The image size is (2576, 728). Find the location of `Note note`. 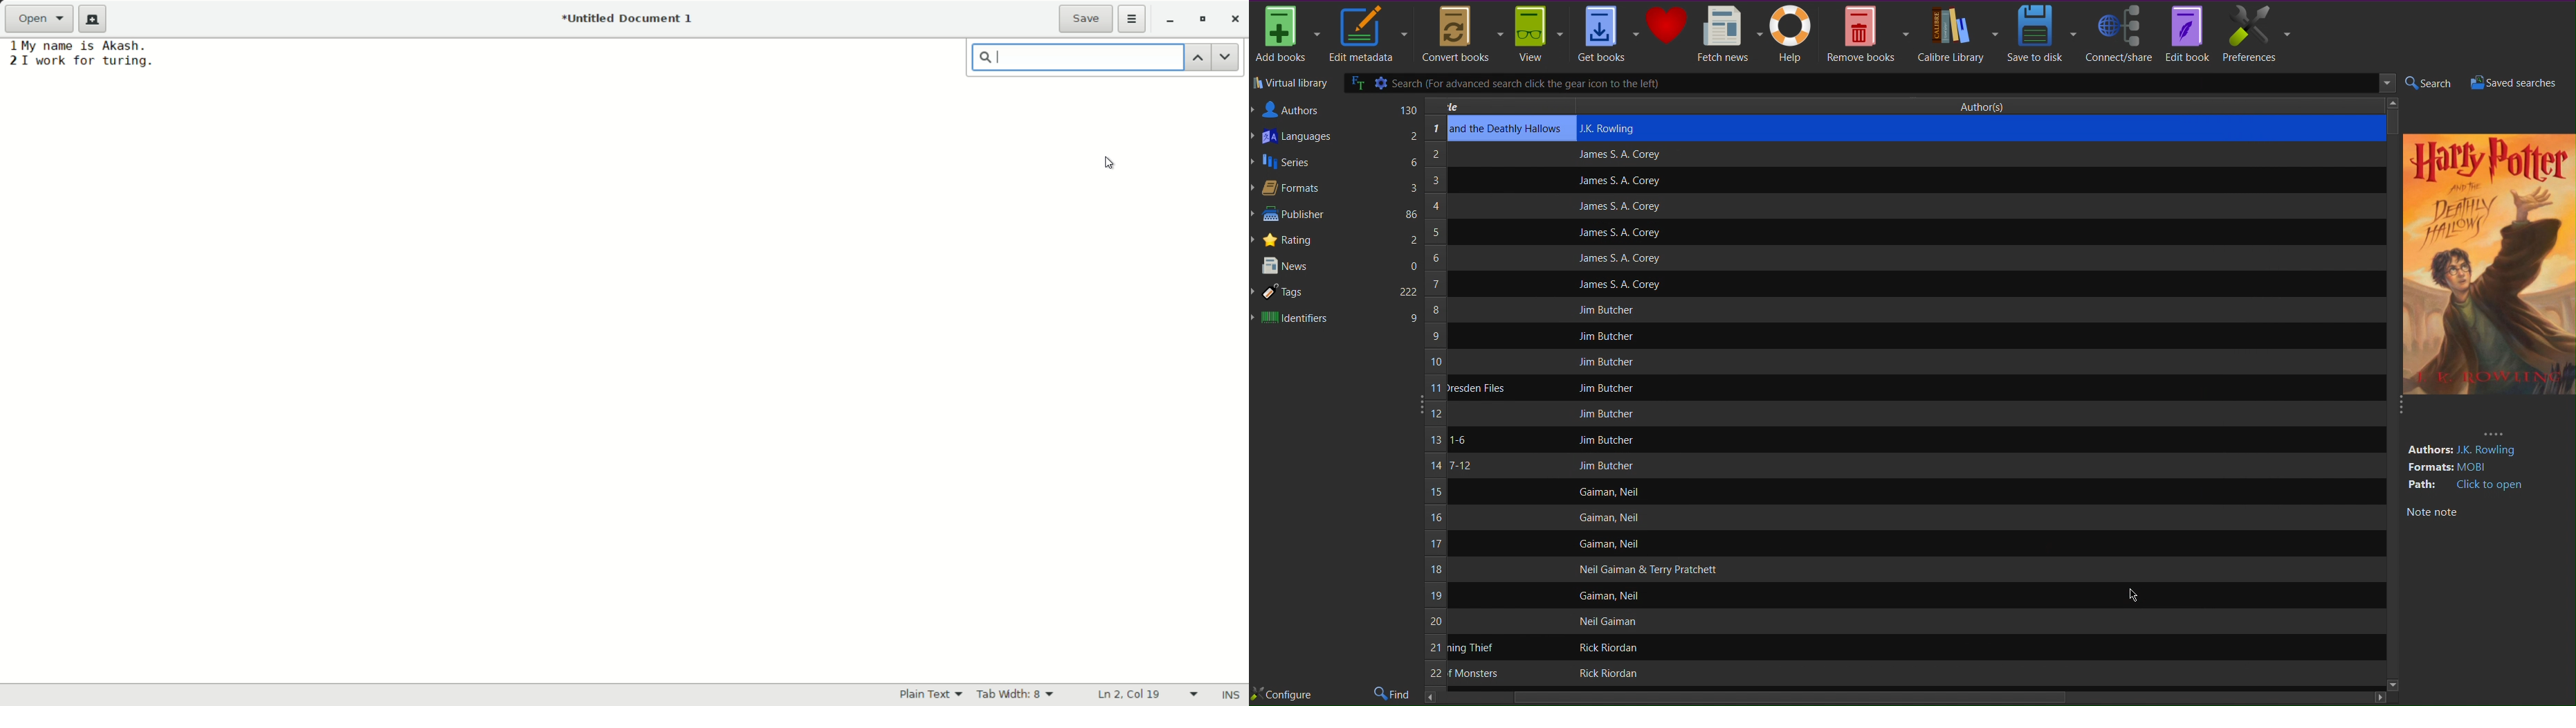

Note note is located at coordinates (2431, 513).